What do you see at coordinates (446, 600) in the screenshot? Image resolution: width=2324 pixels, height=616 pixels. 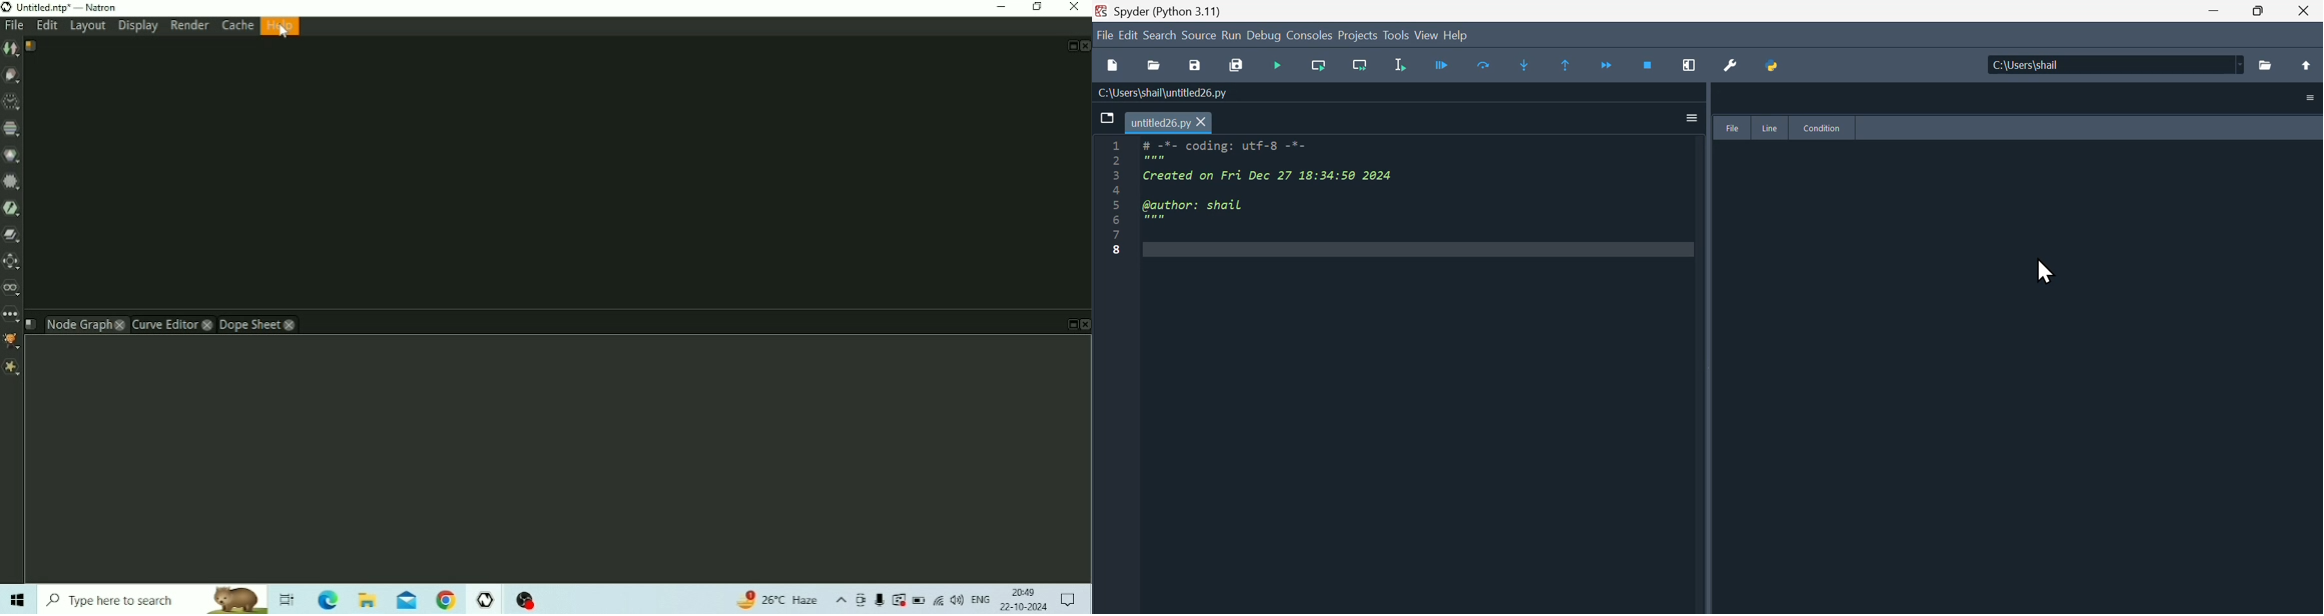 I see `Google Chrome` at bounding box center [446, 600].